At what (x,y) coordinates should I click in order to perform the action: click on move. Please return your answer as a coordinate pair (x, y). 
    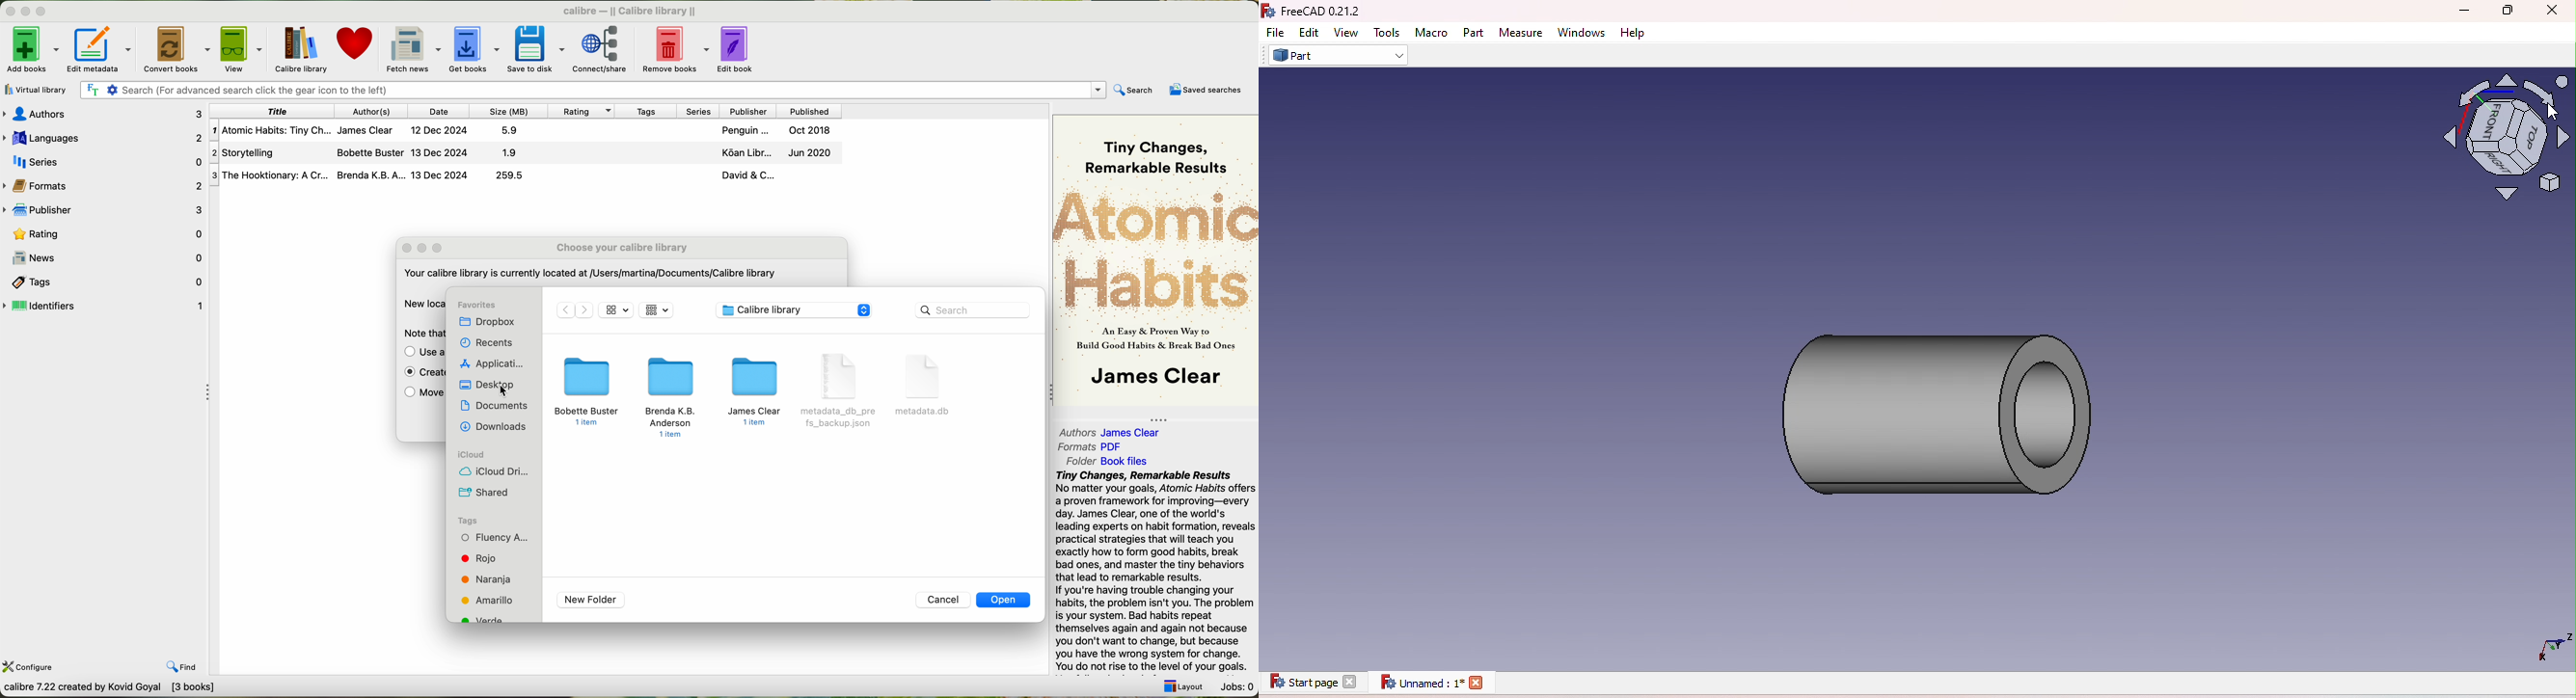
    Looking at the image, I should click on (421, 394).